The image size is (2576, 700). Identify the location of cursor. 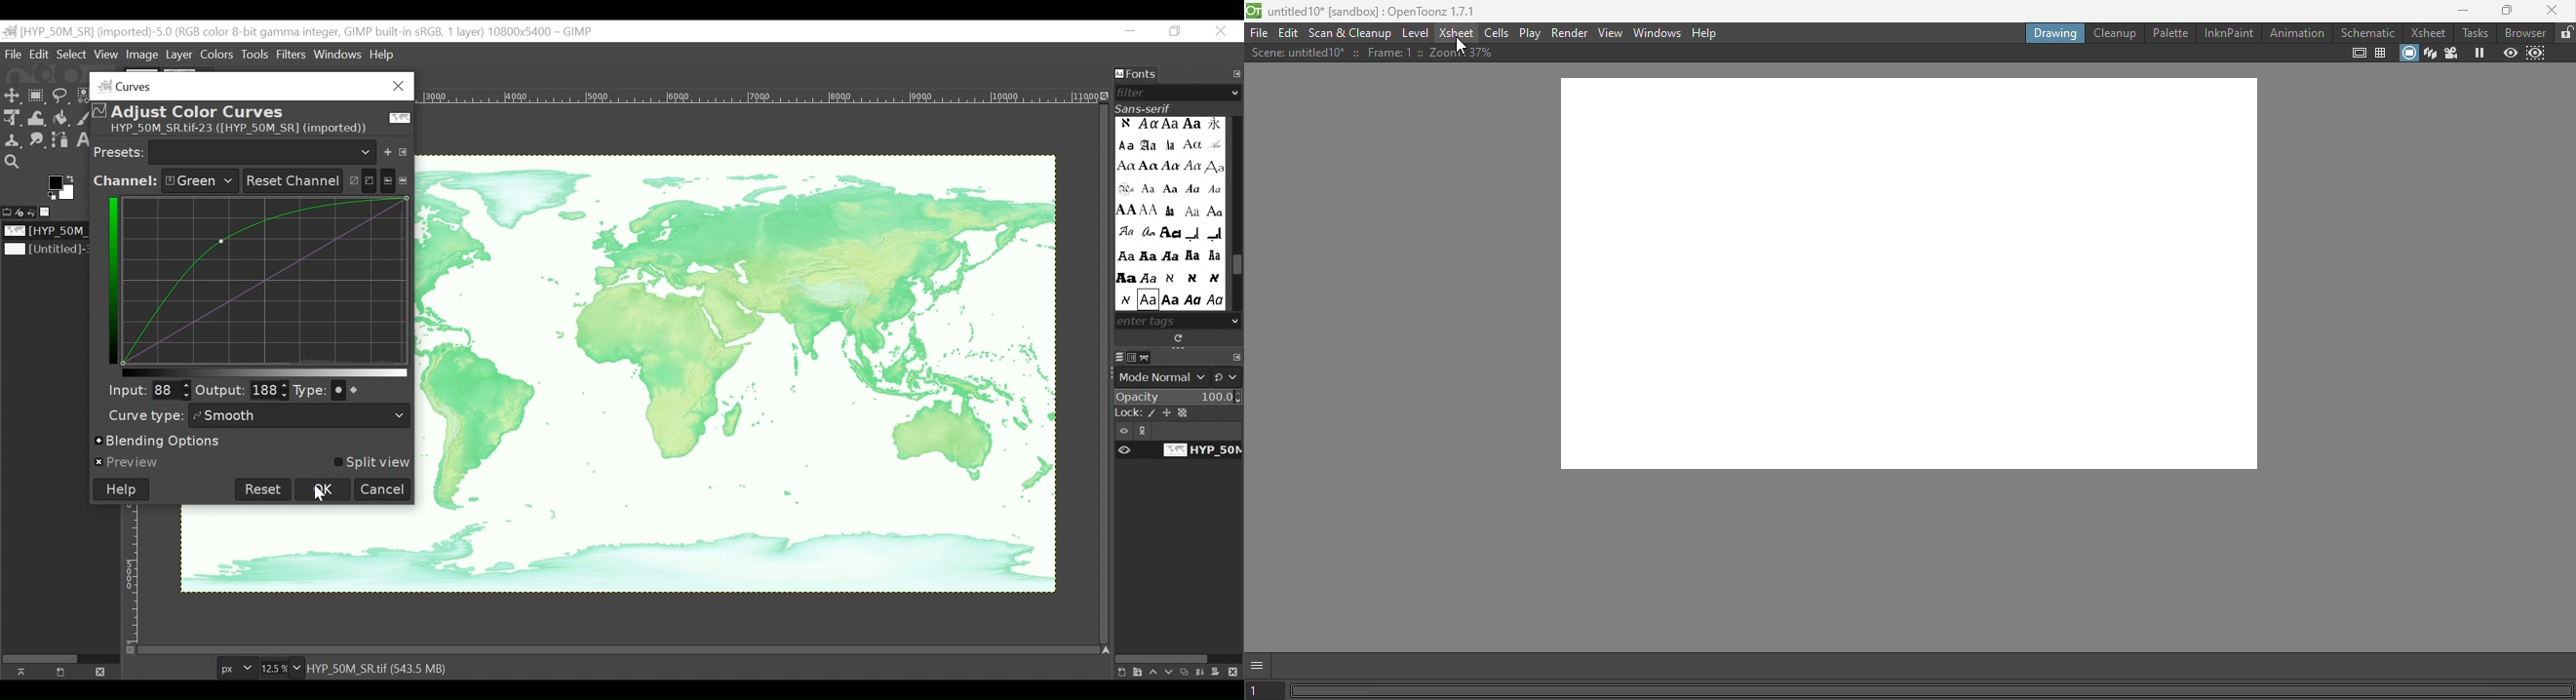
(1459, 44).